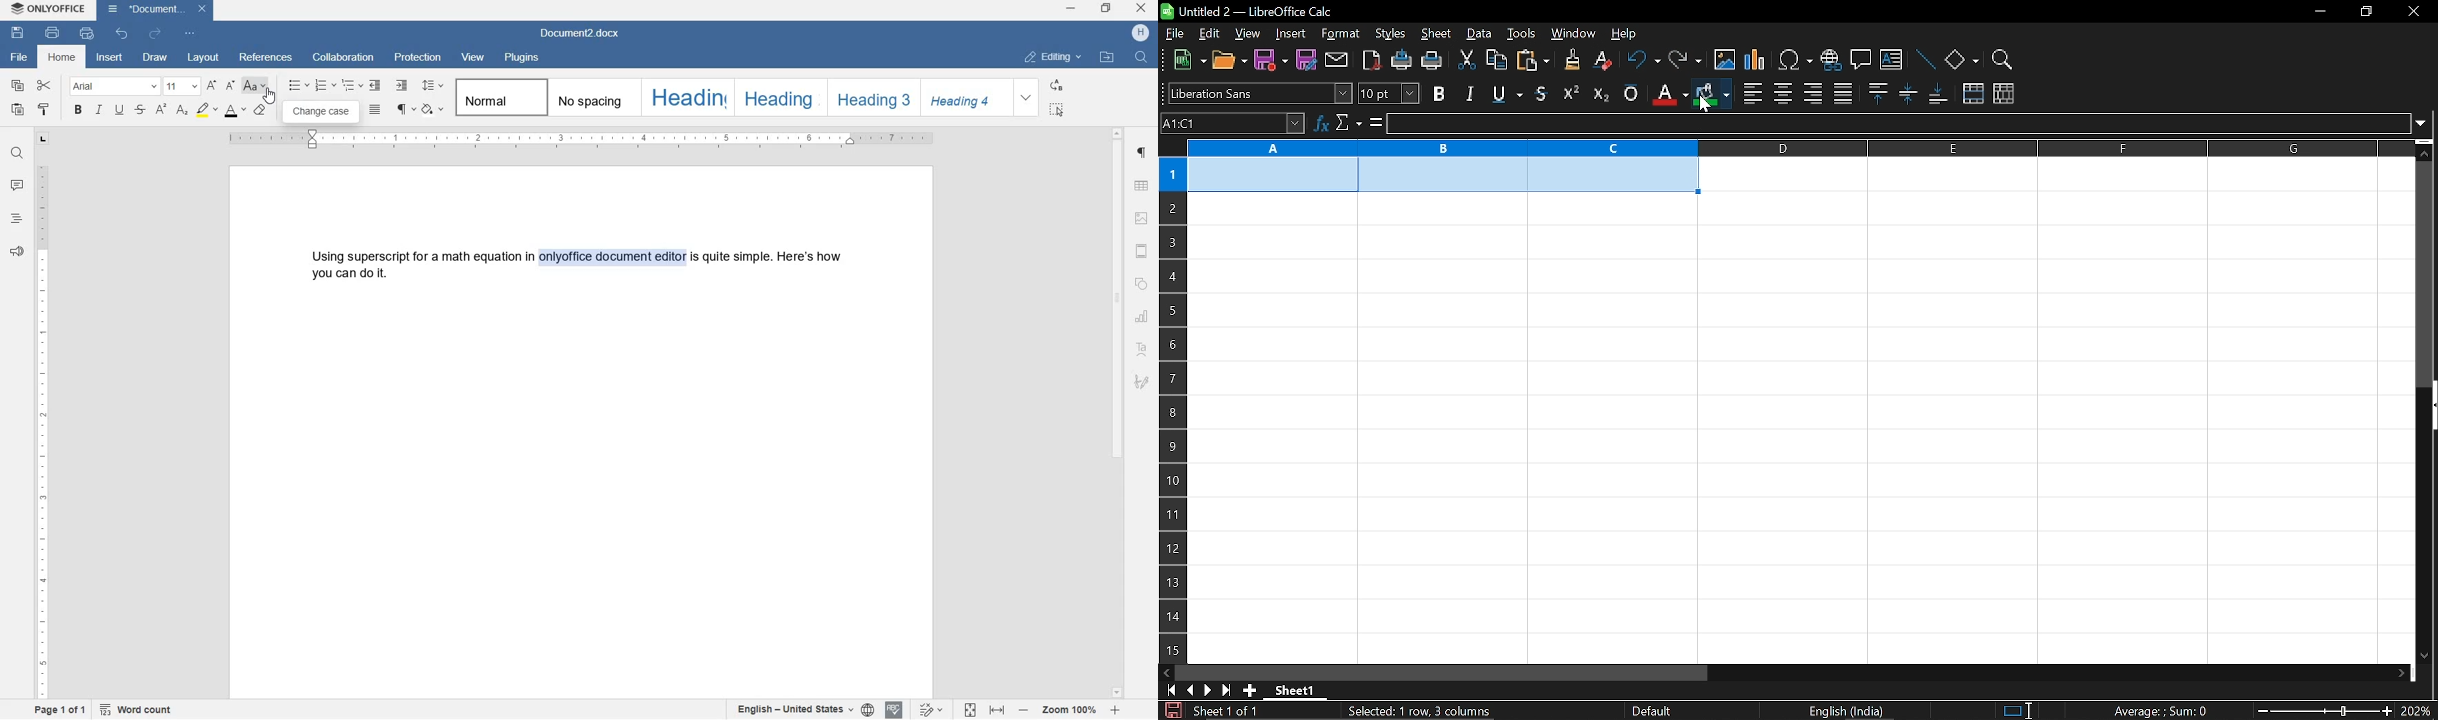  What do you see at coordinates (1250, 691) in the screenshot?
I see `add sheet` at bounding box center [1250, 691].